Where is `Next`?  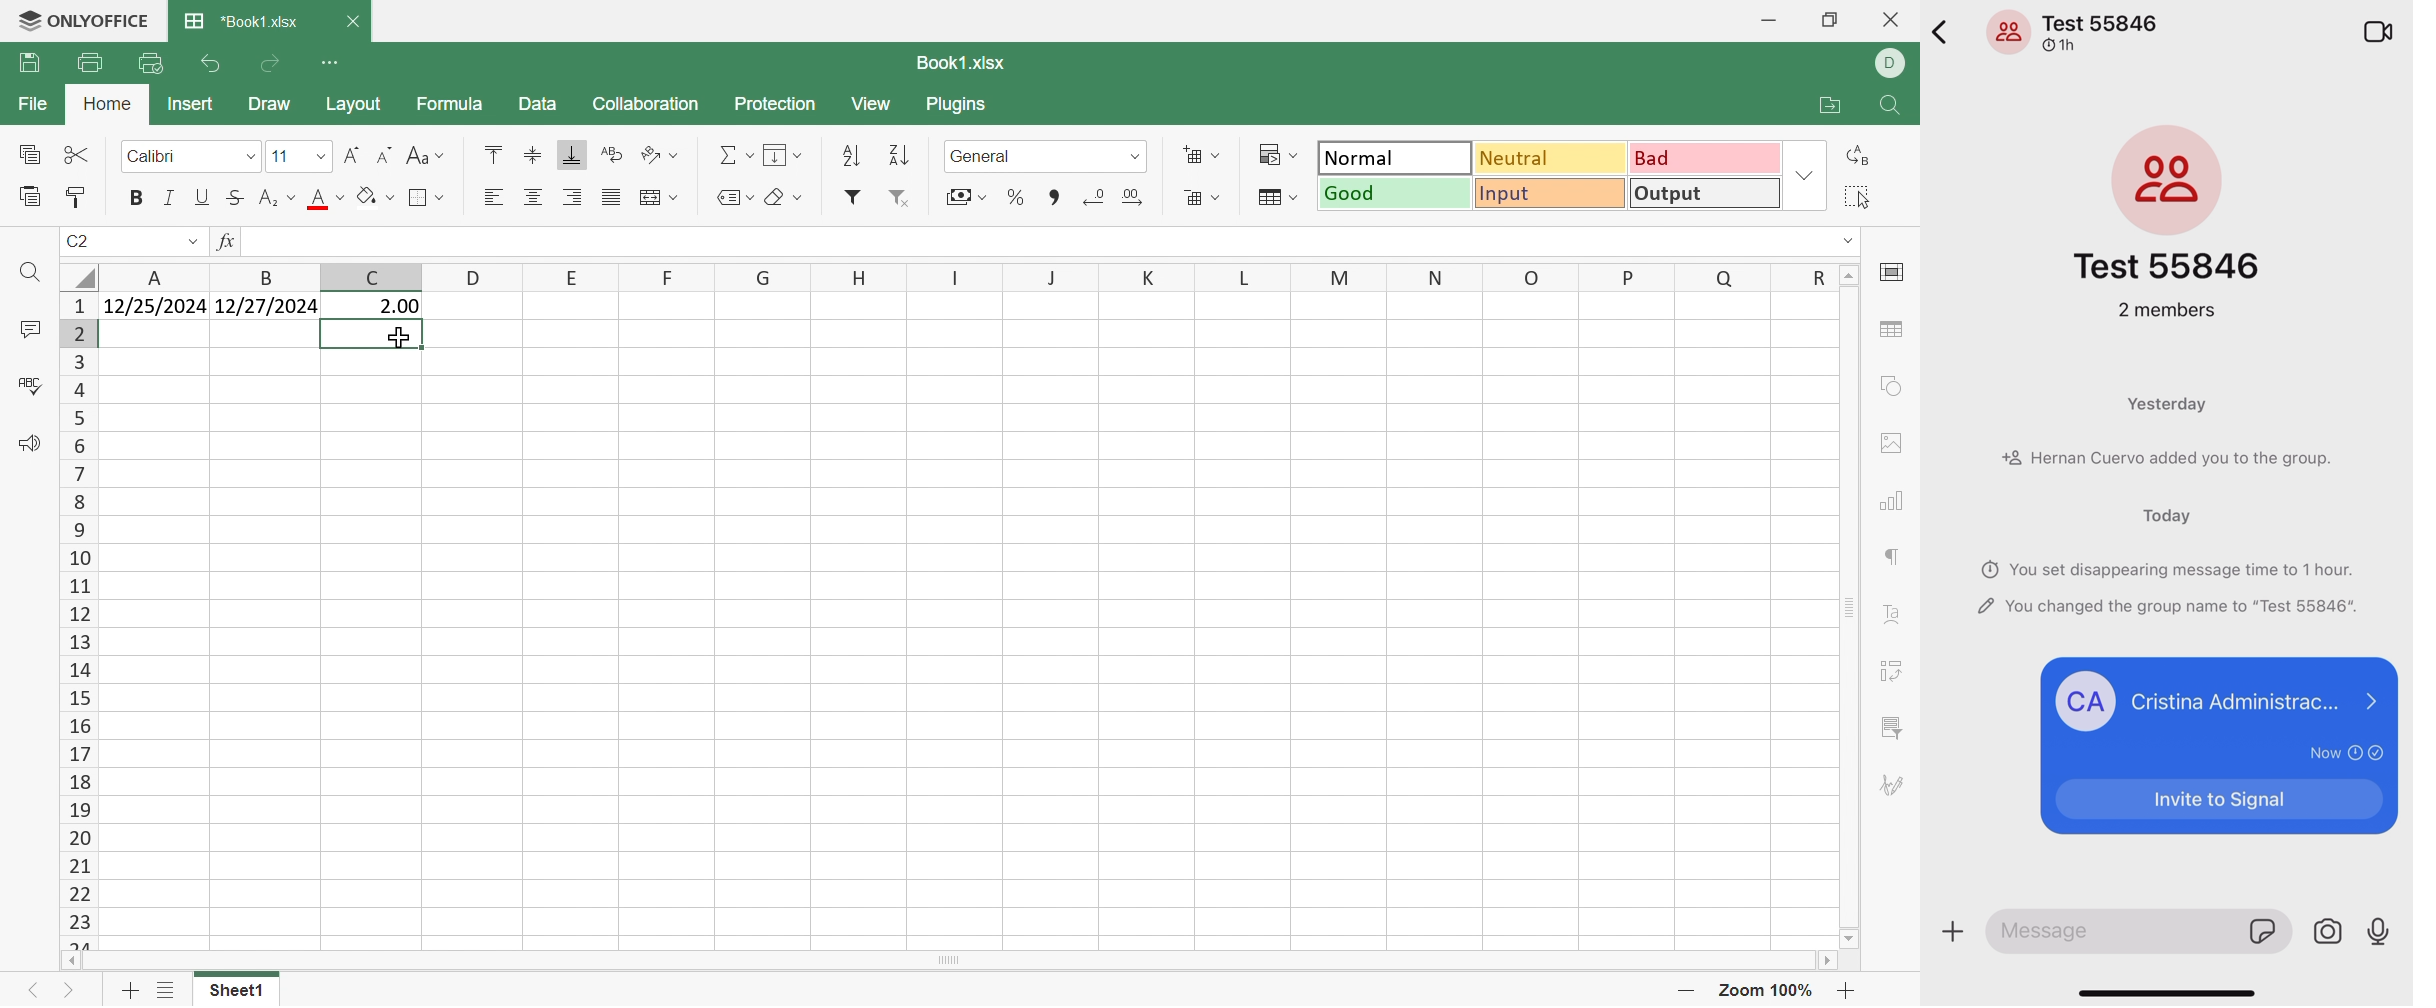
Next is located at coordinates (70, 987).